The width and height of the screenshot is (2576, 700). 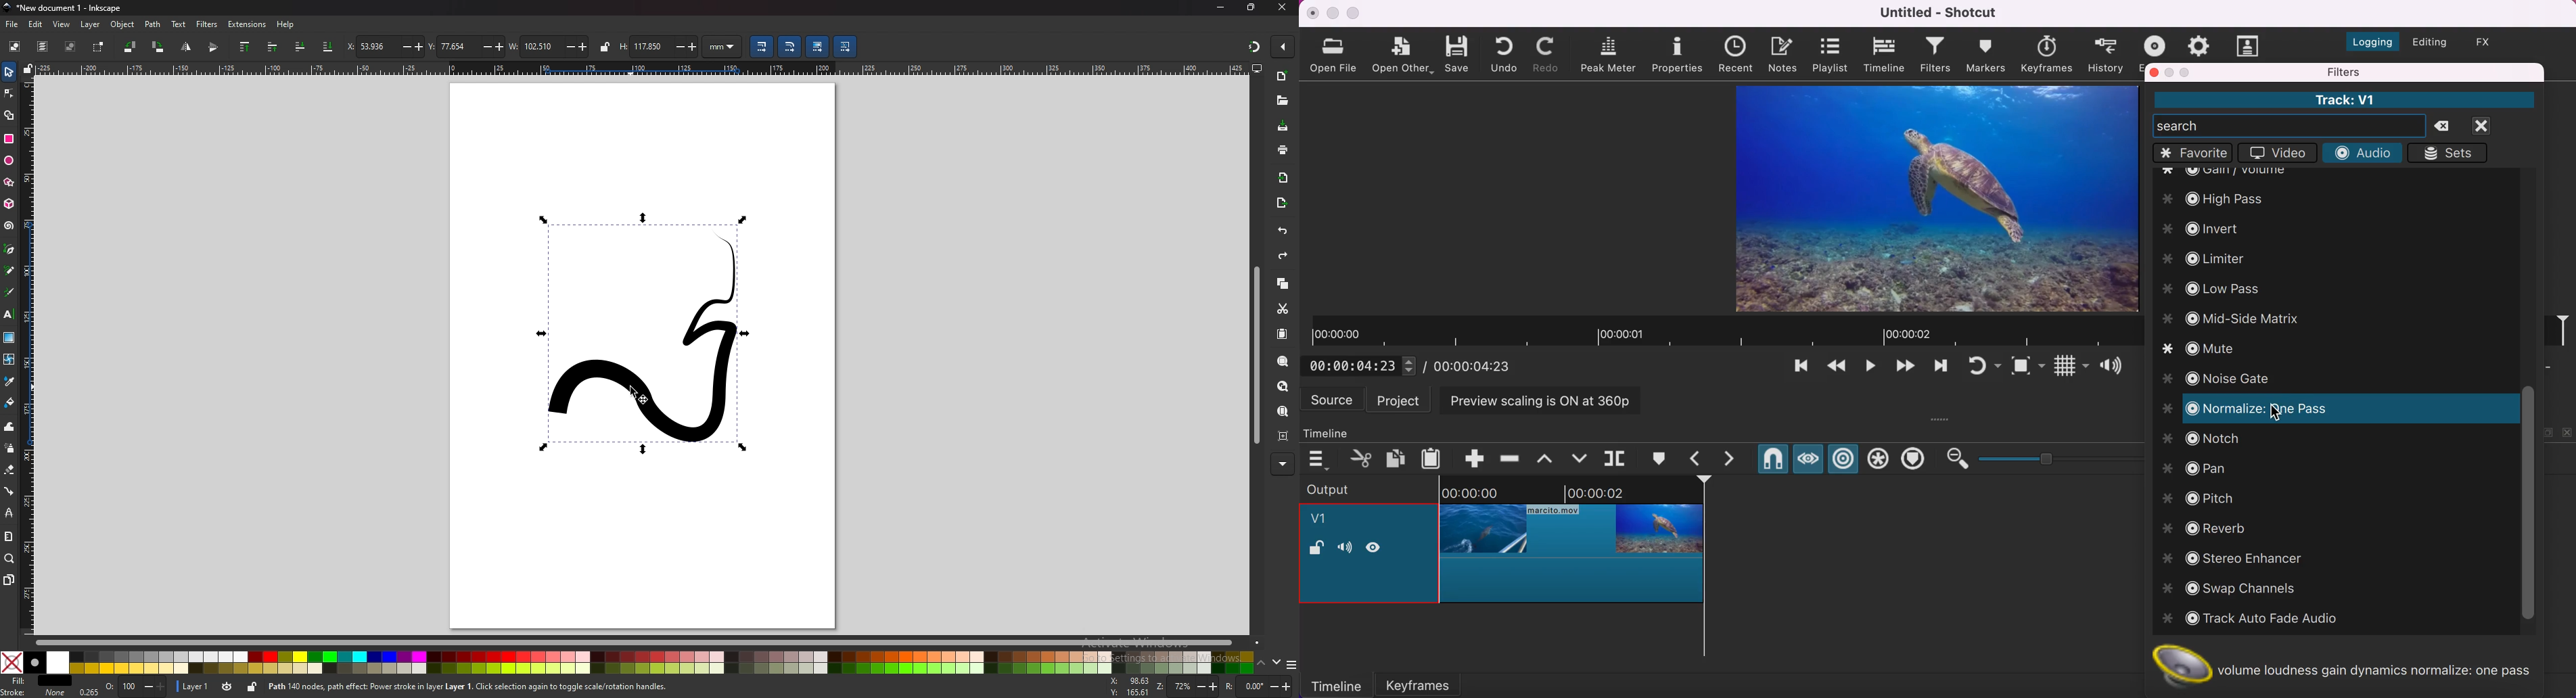 What do you see at coordinates (1937, 56) in the screenshot?
I see `filters` at bounding box center [1937, 56].